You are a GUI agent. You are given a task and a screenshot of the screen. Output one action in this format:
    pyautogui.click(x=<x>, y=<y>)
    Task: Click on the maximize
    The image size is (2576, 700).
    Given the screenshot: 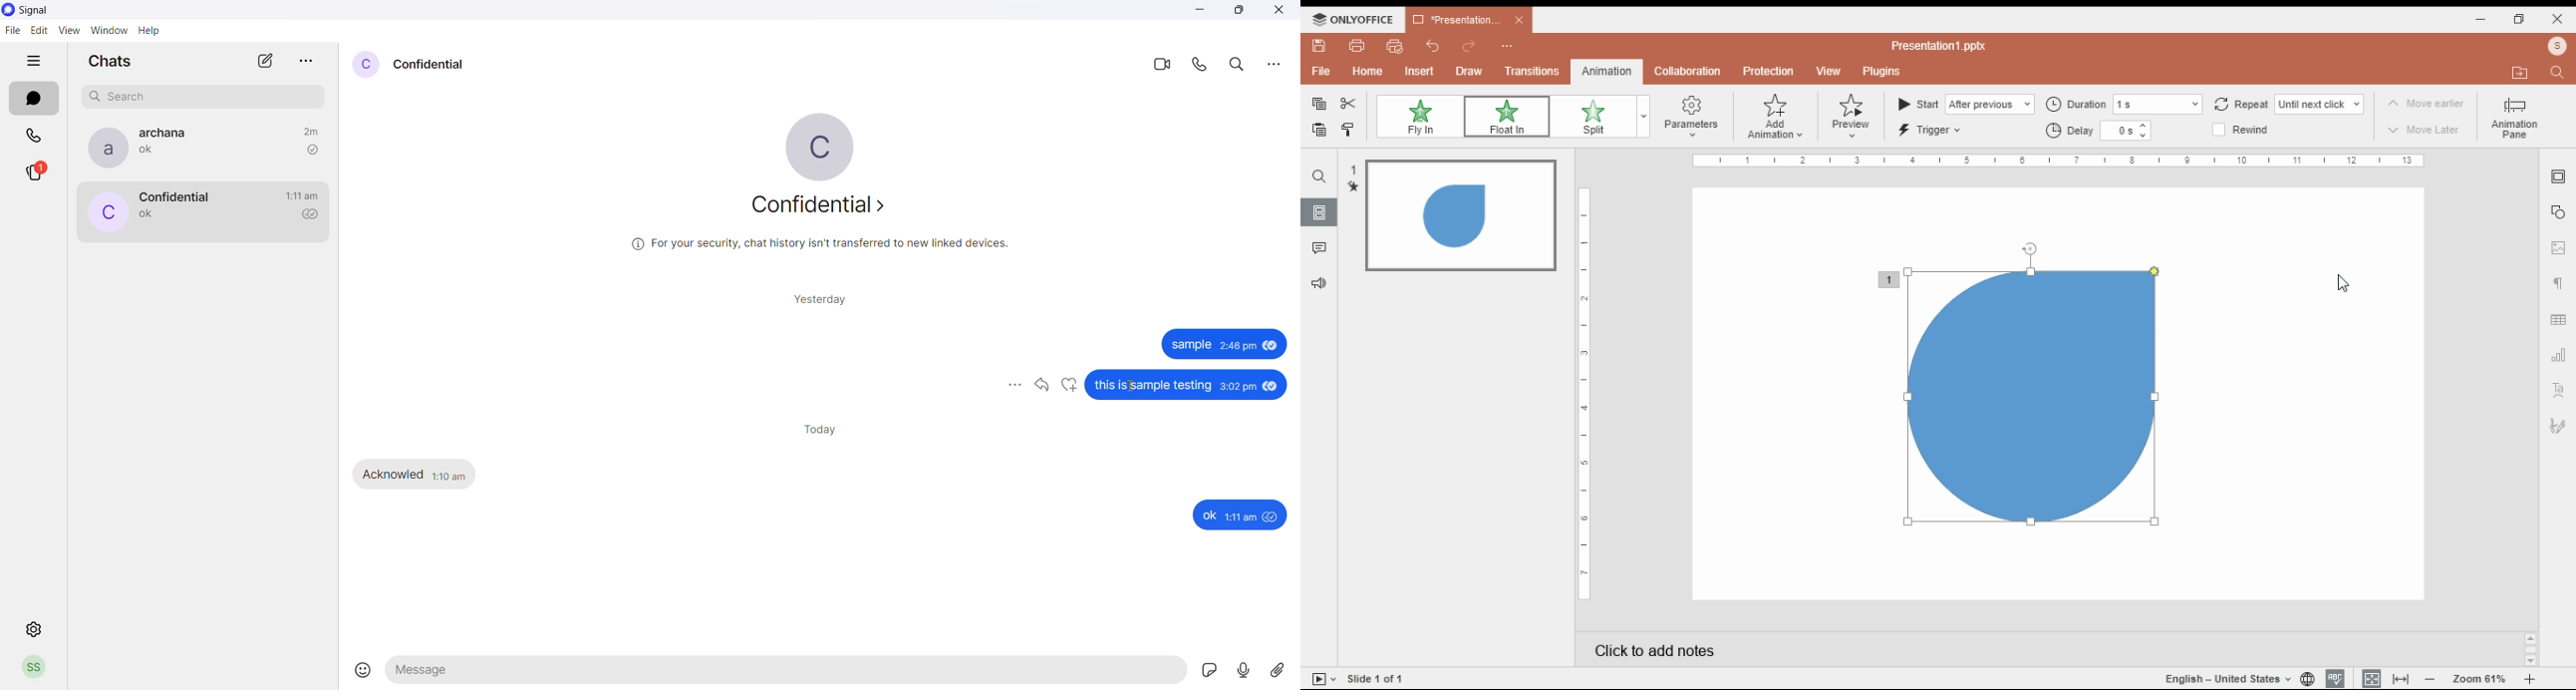 What is the action you would take?
    pyautogui.click(x=1239, y=12)
    